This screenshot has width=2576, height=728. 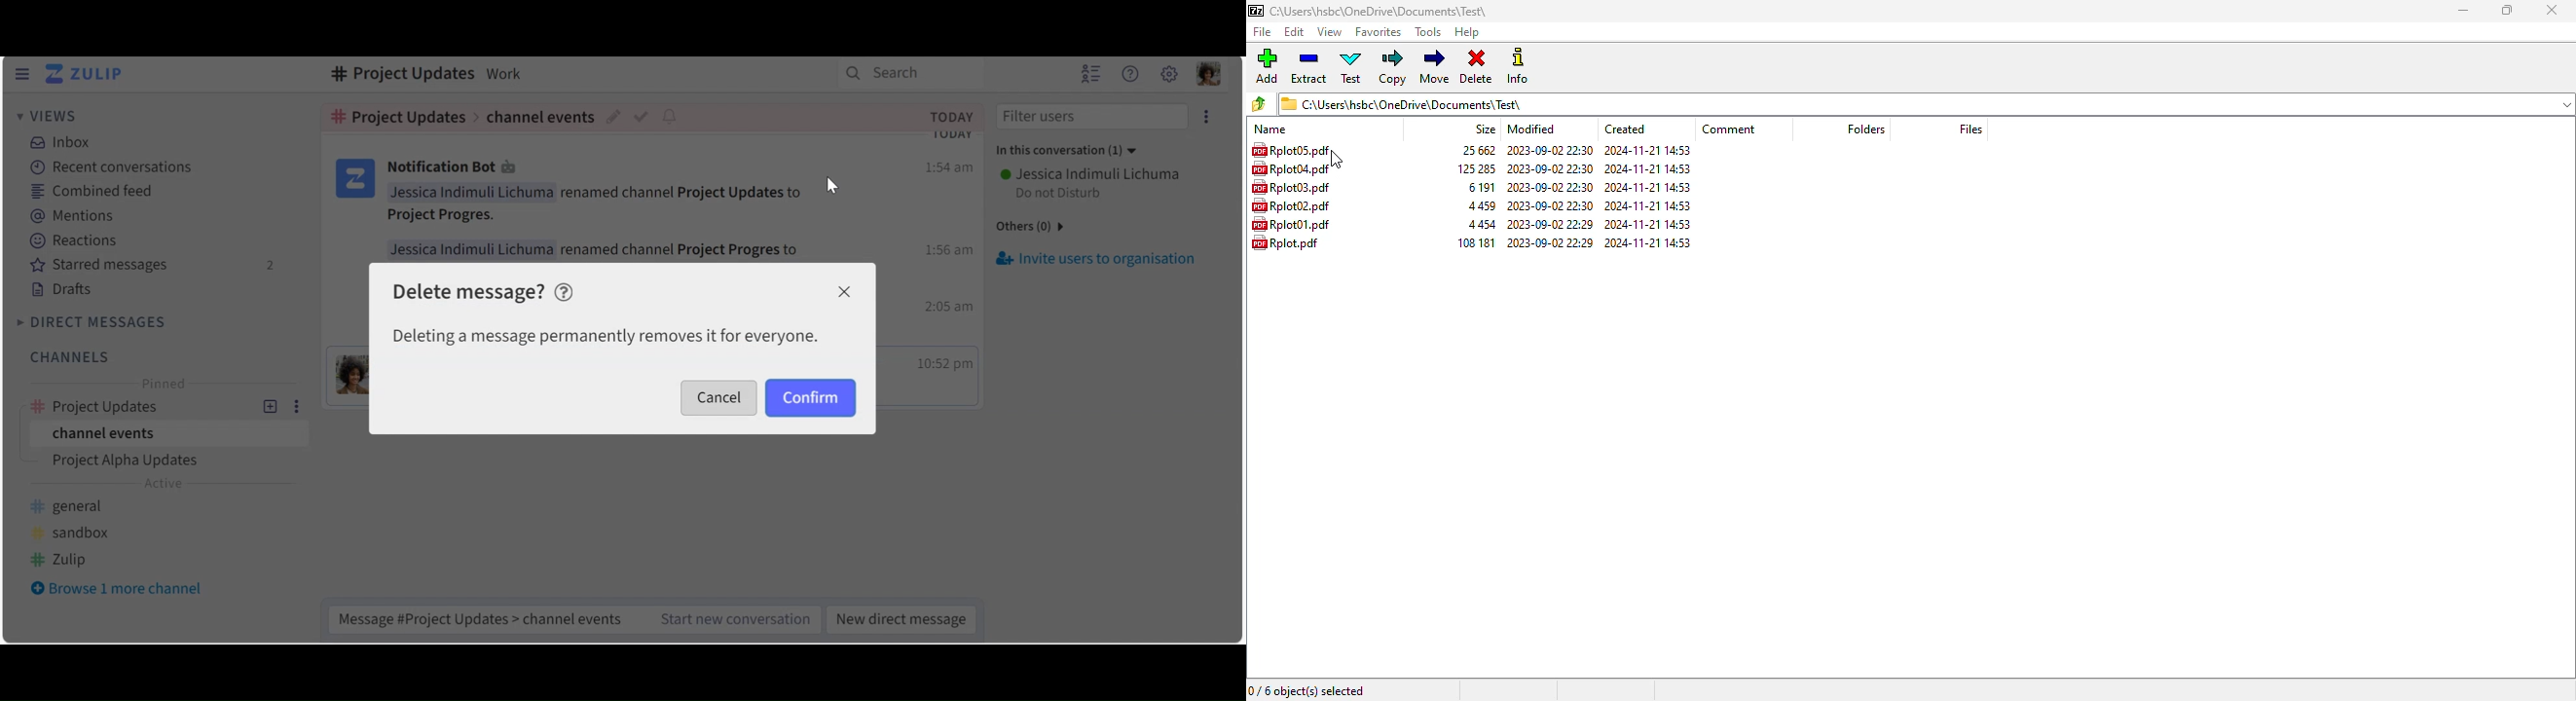 What do you see at coordinates (1087, 172) in the screenshot?
I see `username` at bounding box center [1087, 172].